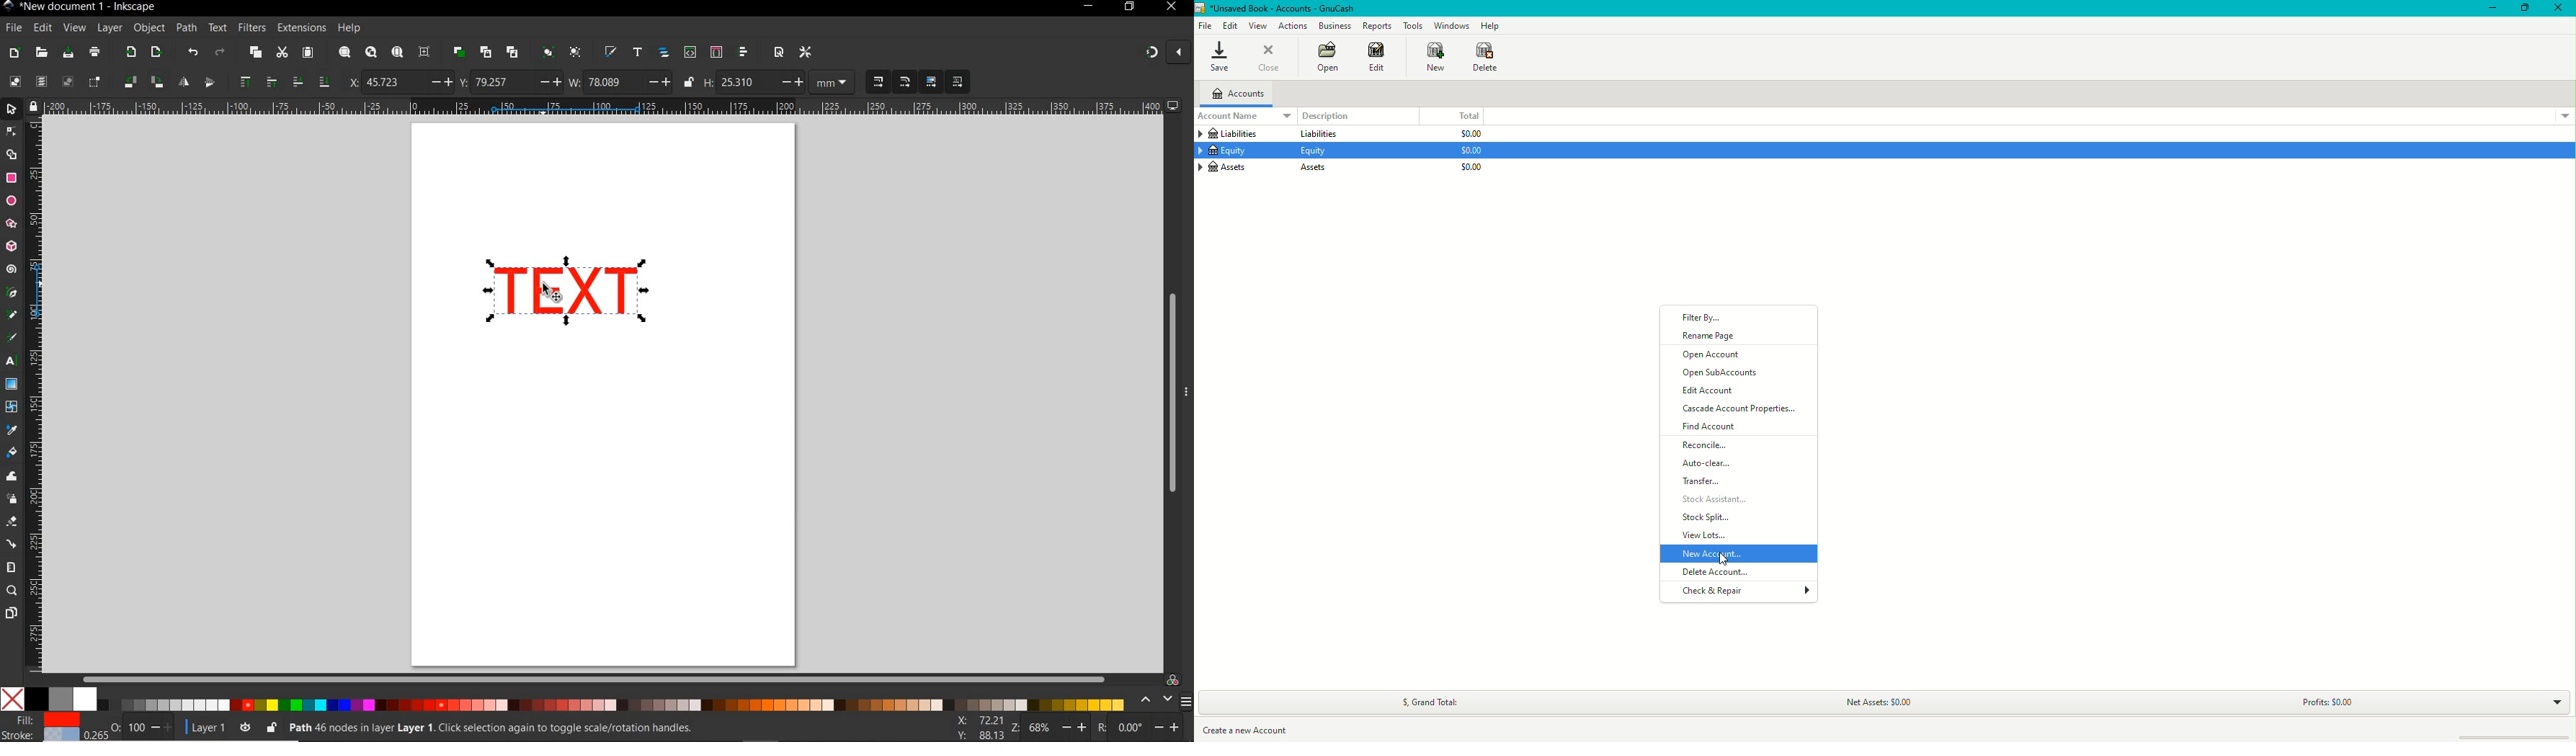  Describe the element at coordinates (1376, 25) in the screenshot. I see `Reports` at that location.